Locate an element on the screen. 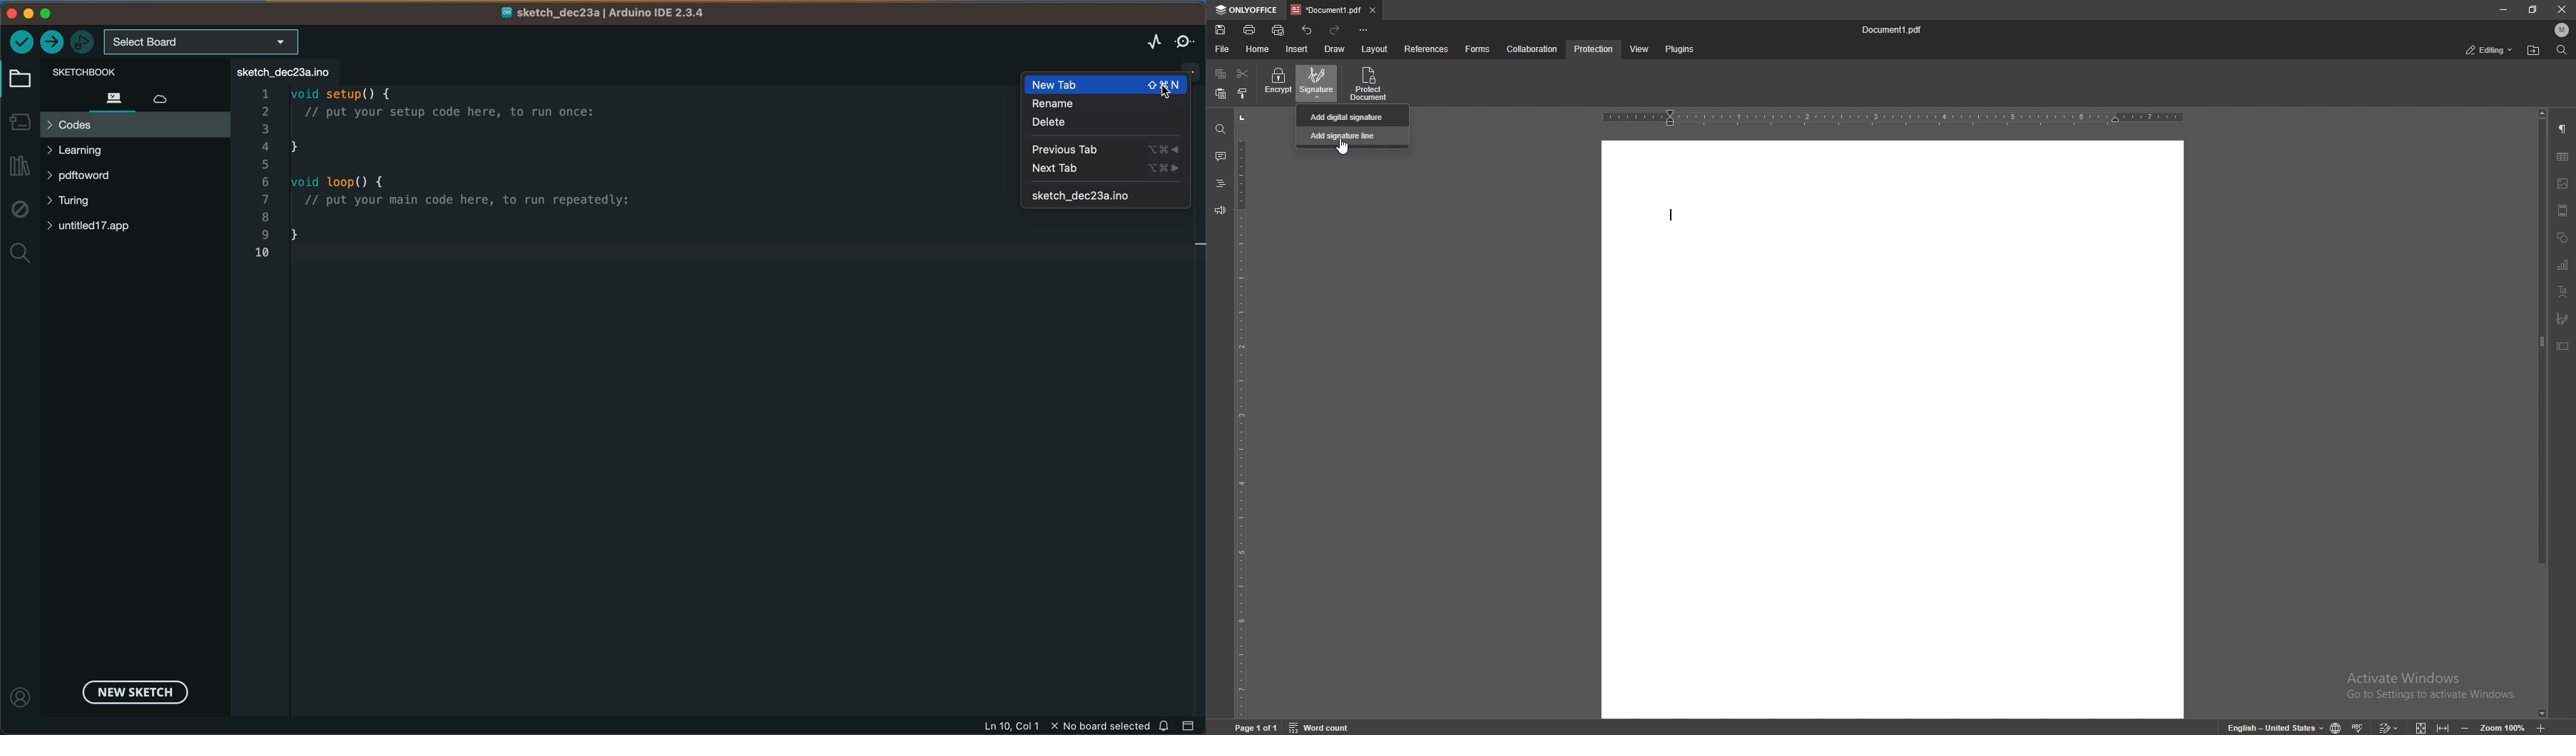 Image resolution: width=2576 pixels, height=756 pixels. table is located at coordinates (2562, 157).